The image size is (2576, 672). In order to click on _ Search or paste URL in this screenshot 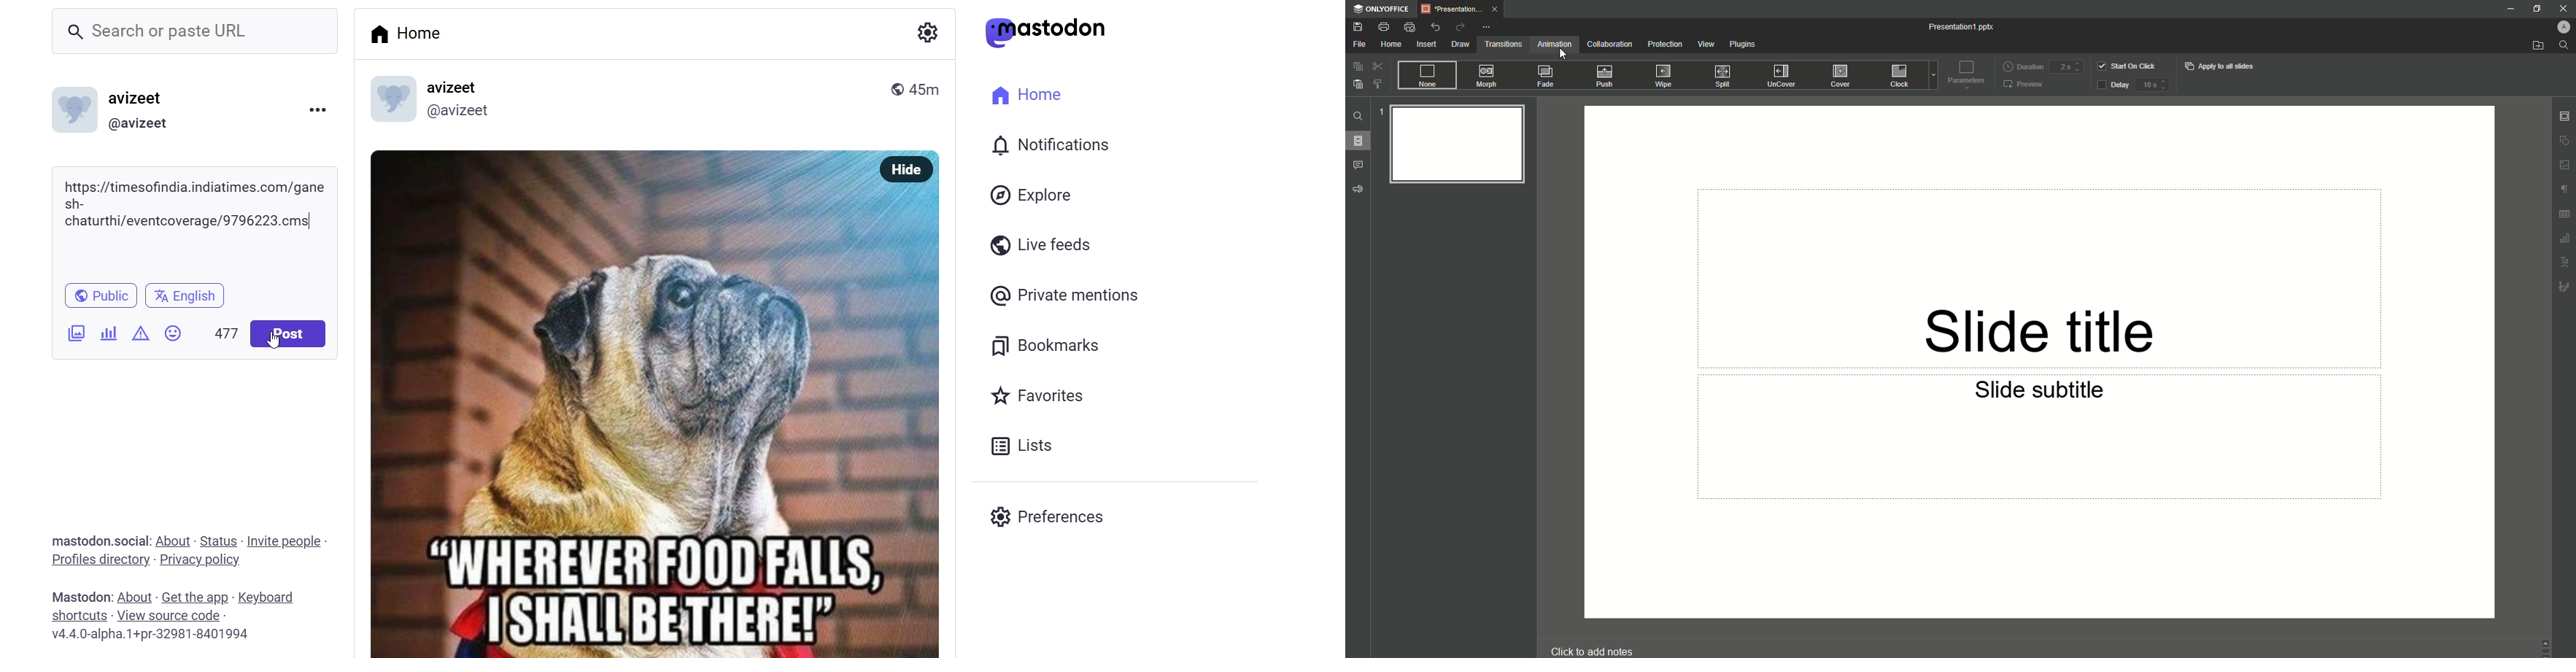, I will do `click(174, 30)`.